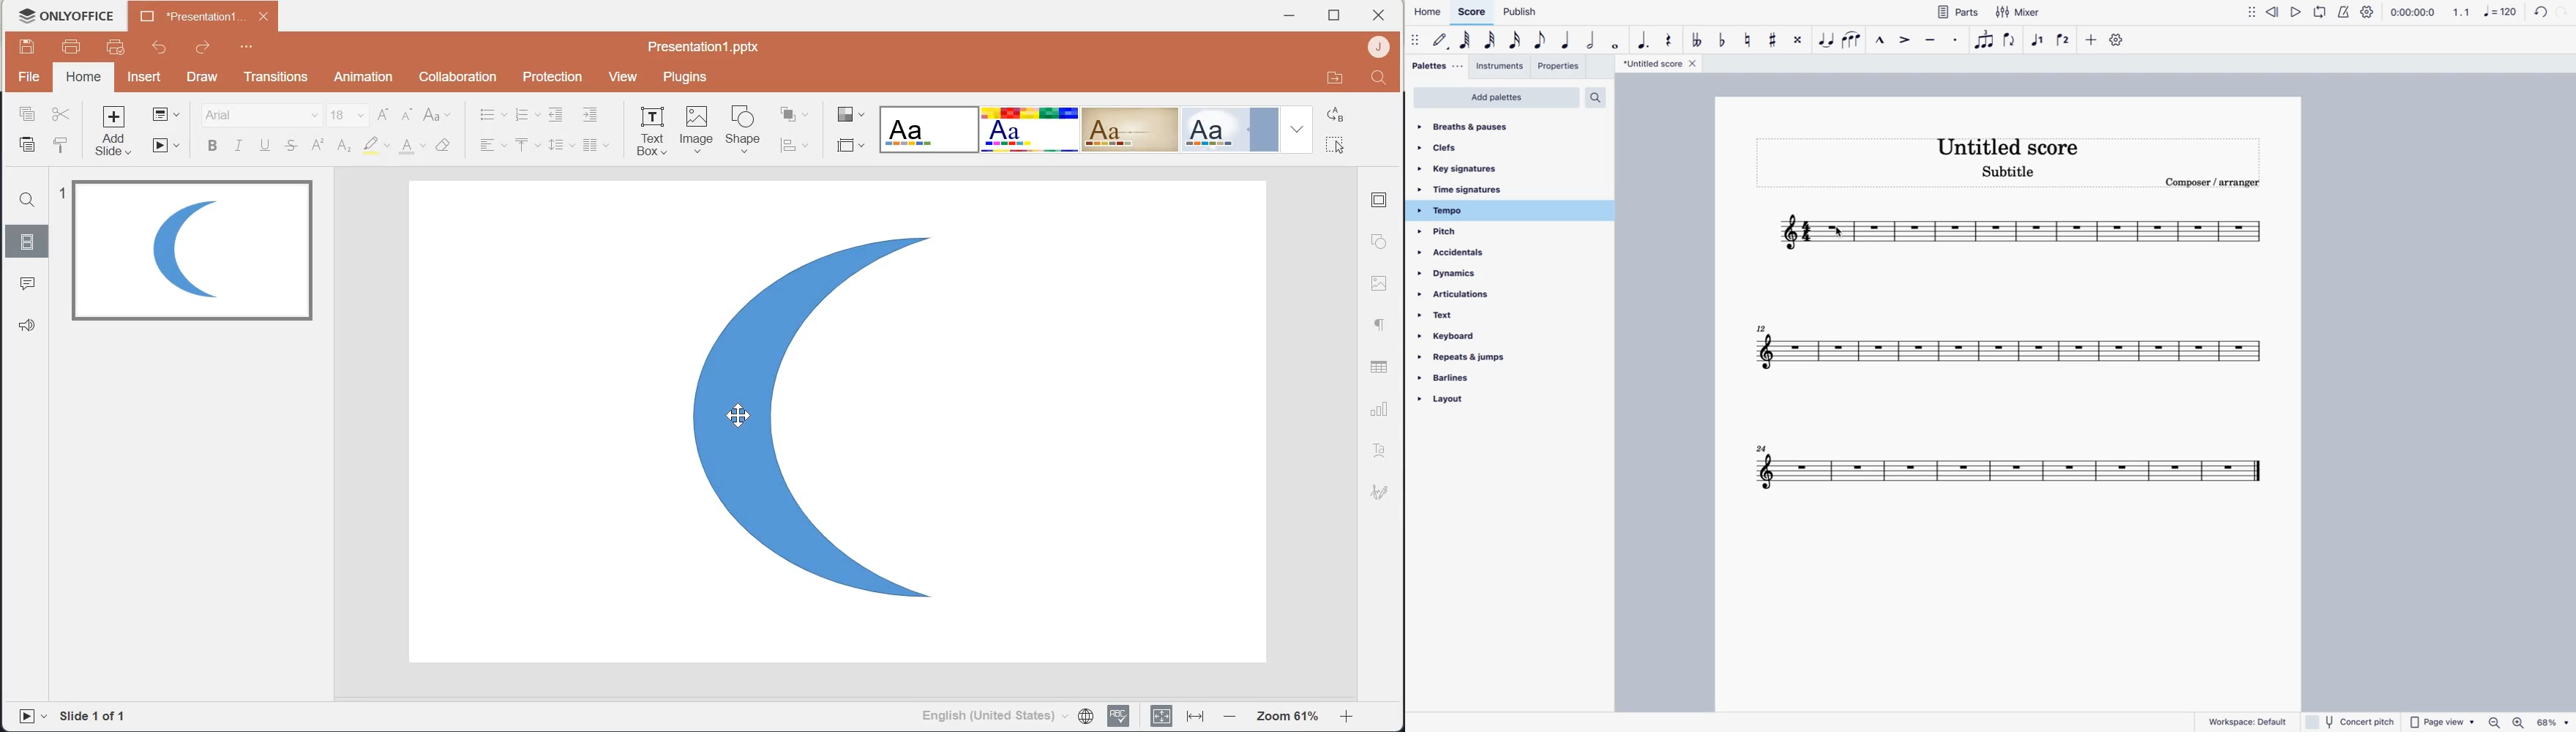 This screenshot has height=756, width=2576. Describe the element at coordinates (1131, 130) in the screenshot. I see `Classic` at that location.